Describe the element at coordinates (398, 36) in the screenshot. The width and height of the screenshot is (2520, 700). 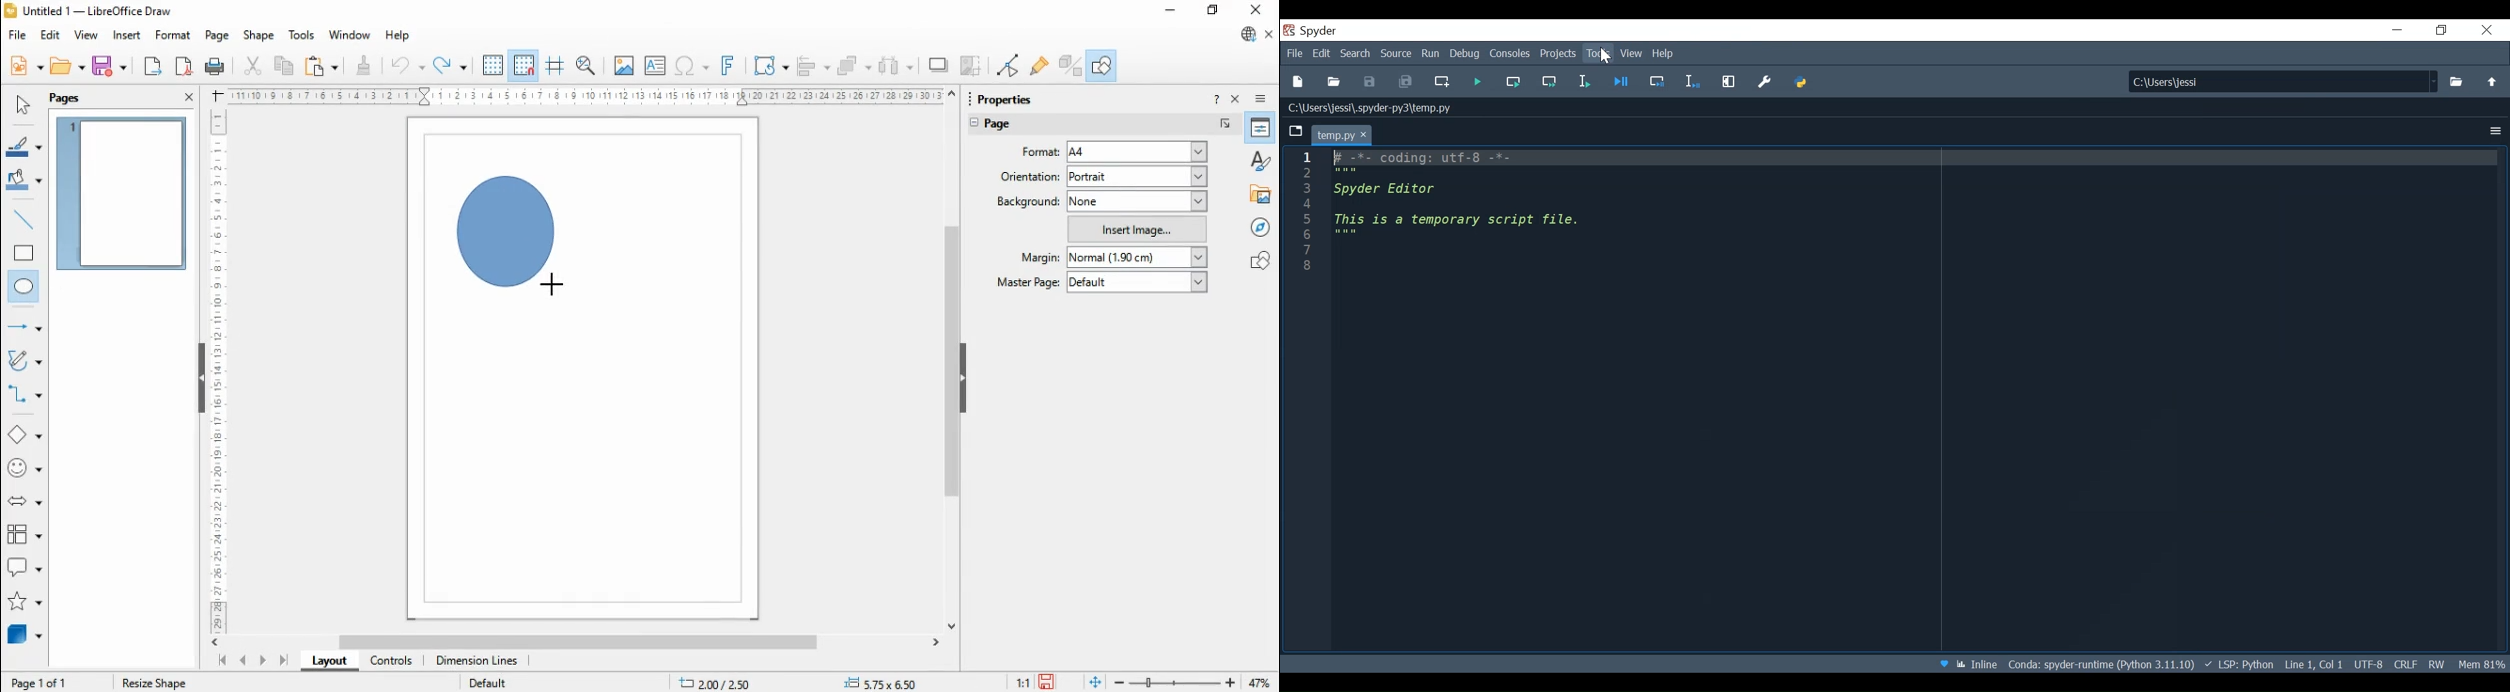
I see `help` at that location.